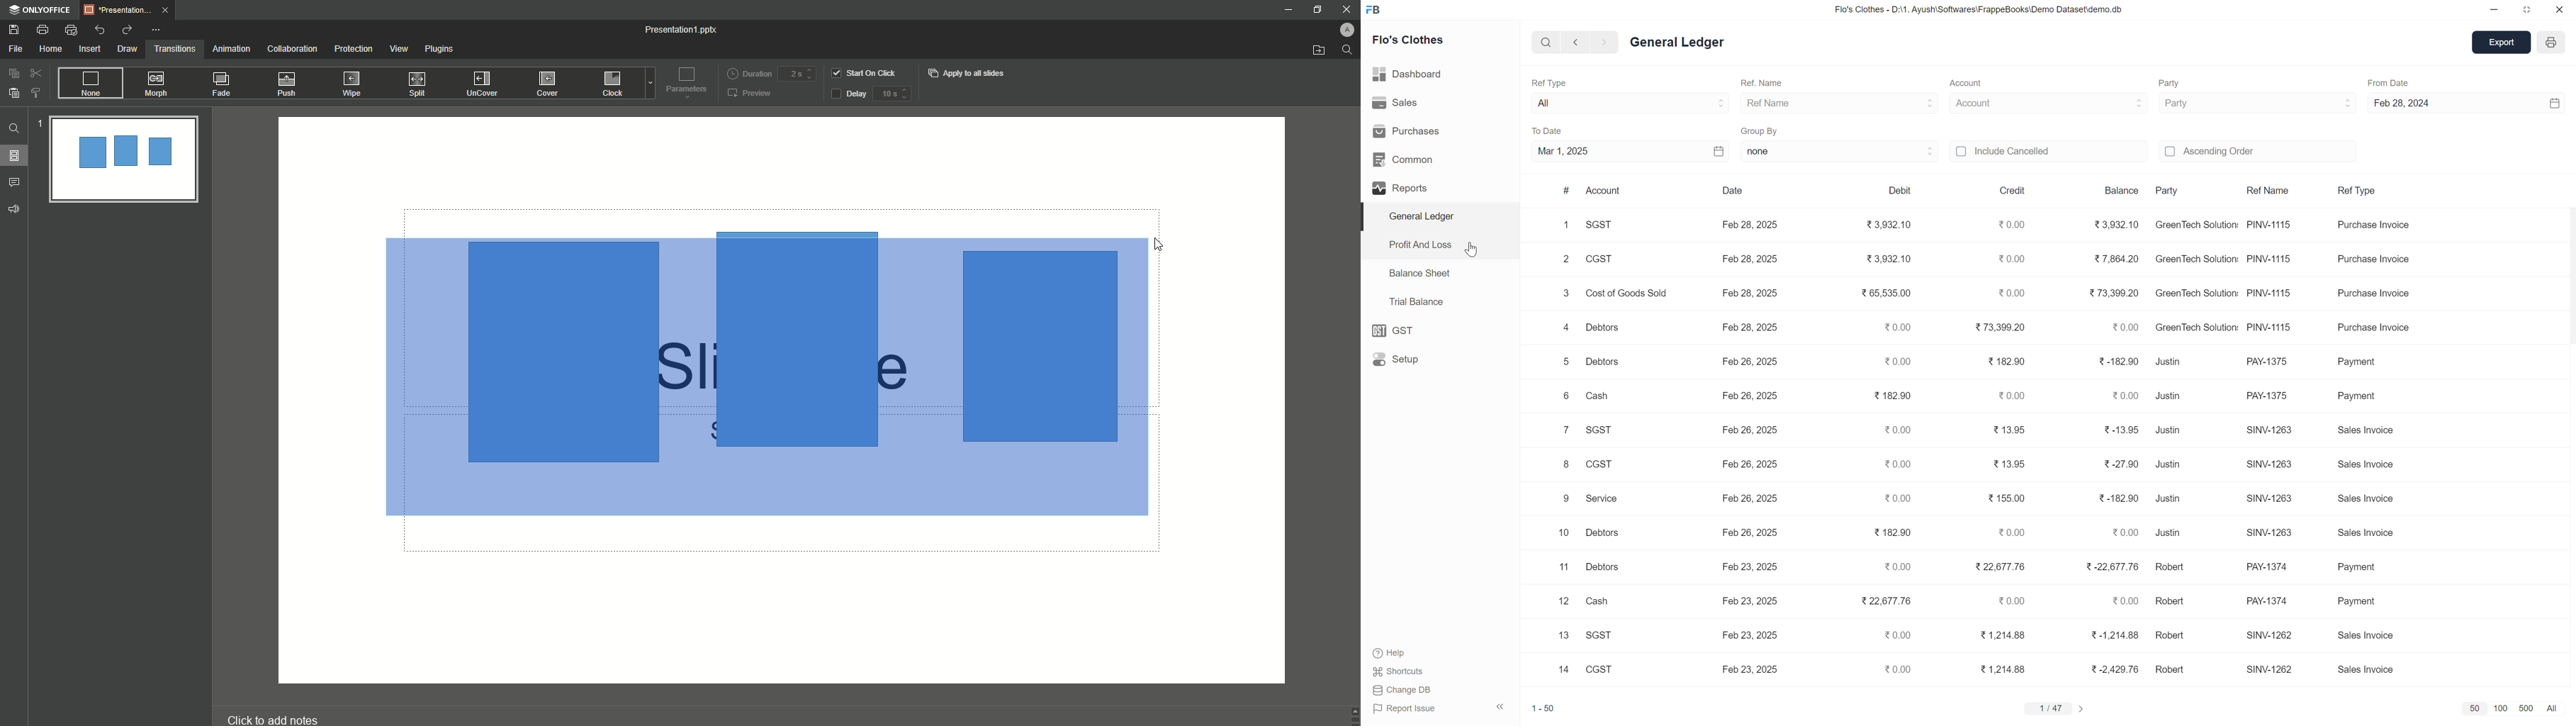 The image size is (2576, 728). Describe the element at coordinates (2368, 429) in the screenshot. I see `Sales Invoice` at that location.